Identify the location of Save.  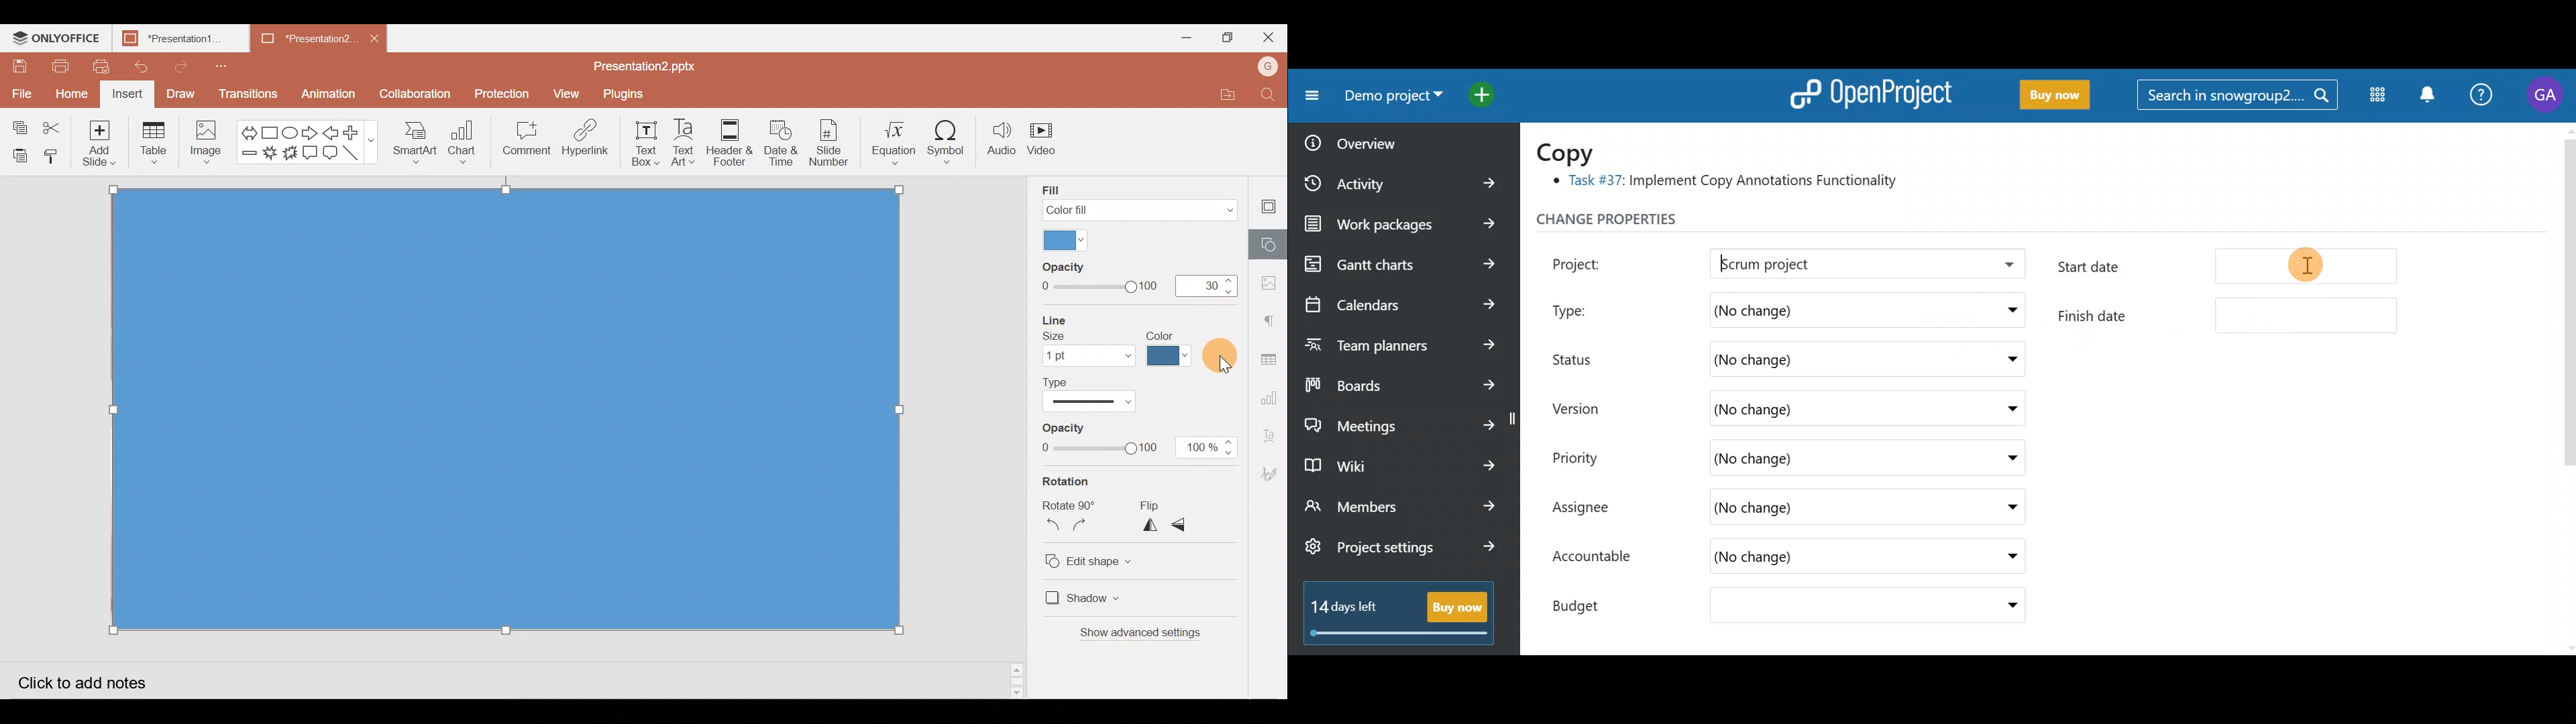
(19, 66).